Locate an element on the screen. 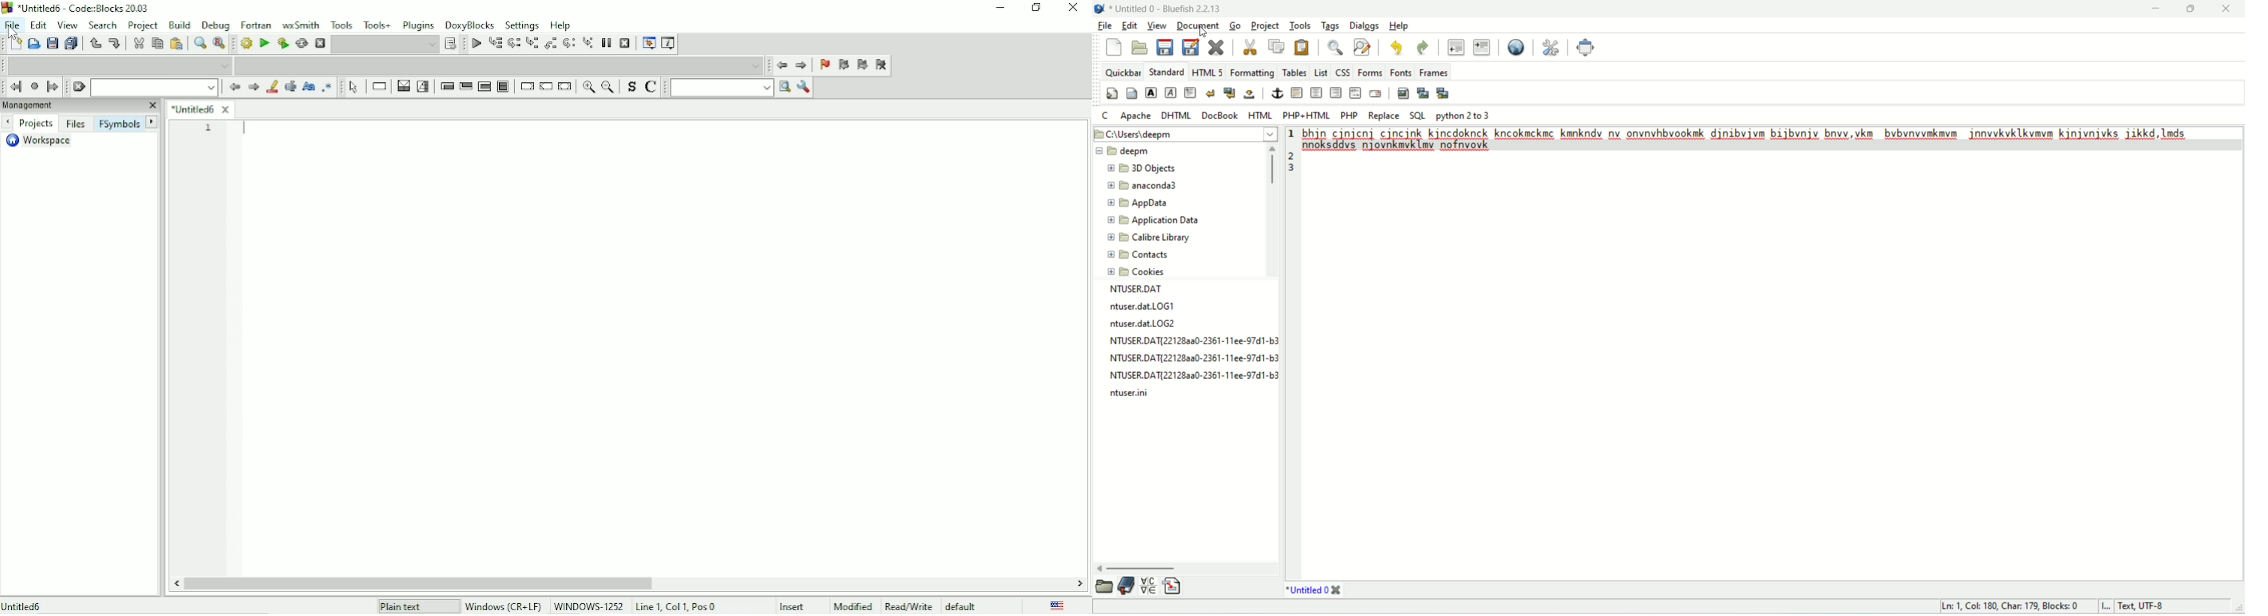 This screenshot has width=2268, height=616. go is located at coordinates (1235, 27).